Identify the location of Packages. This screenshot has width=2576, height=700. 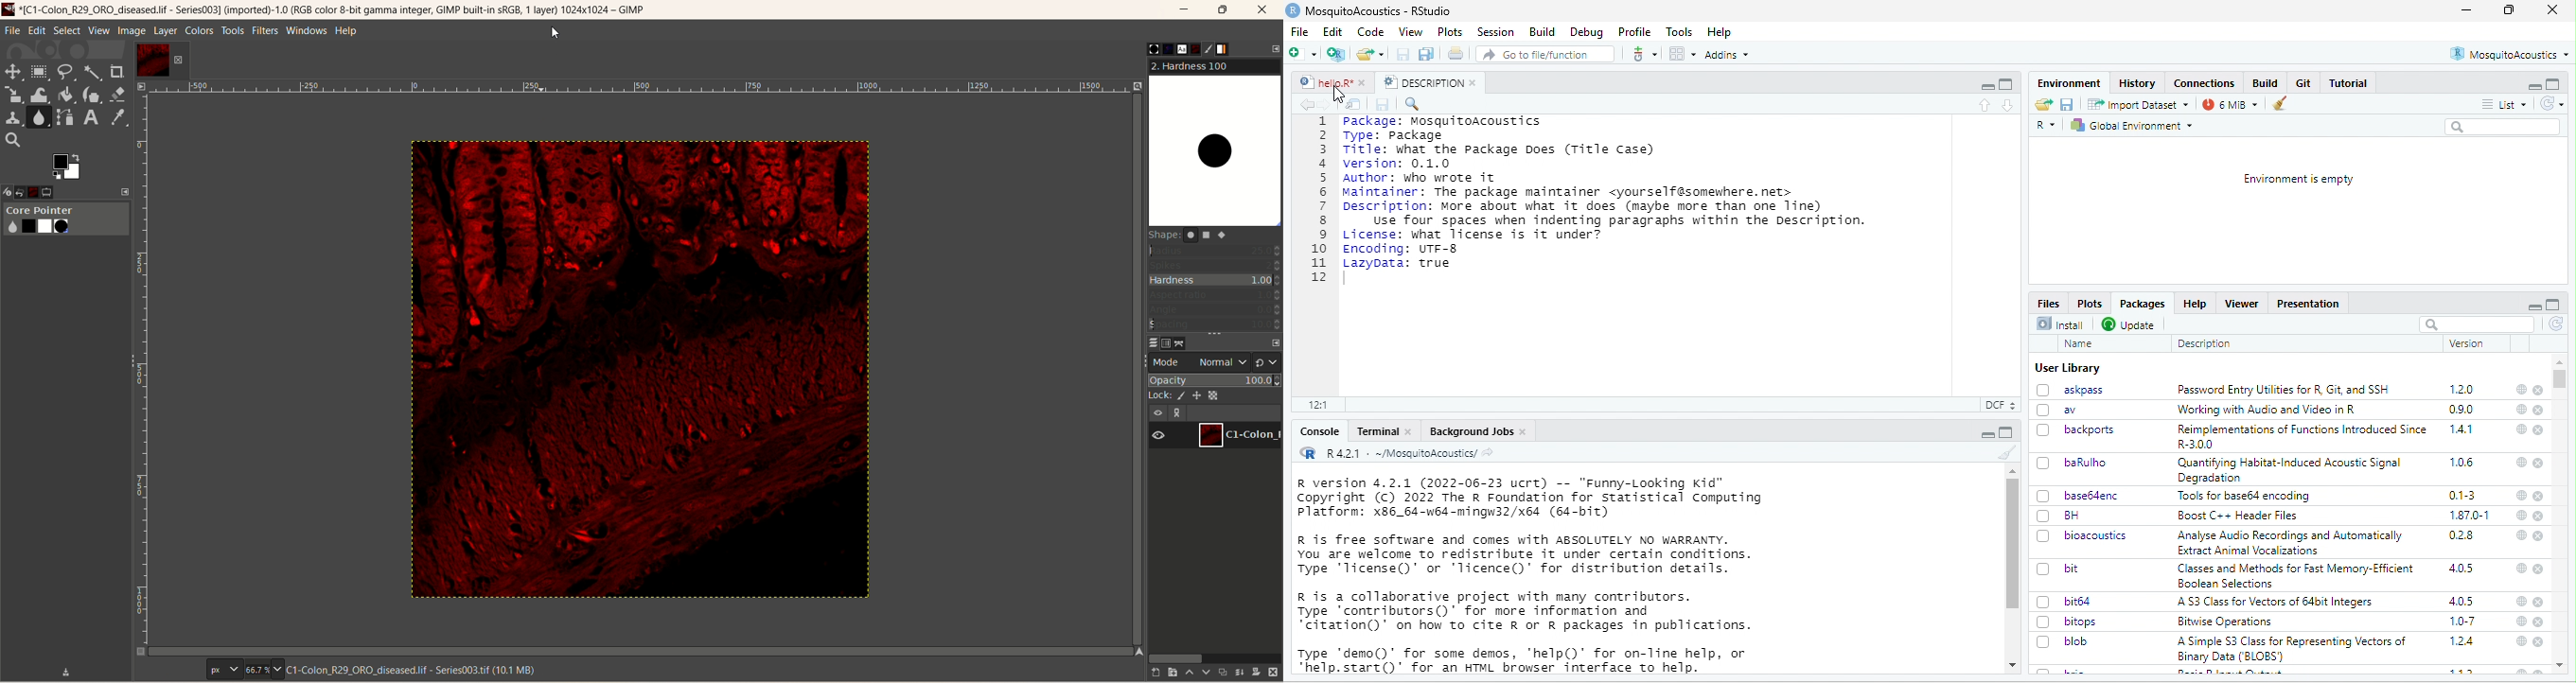
(2145, 305).